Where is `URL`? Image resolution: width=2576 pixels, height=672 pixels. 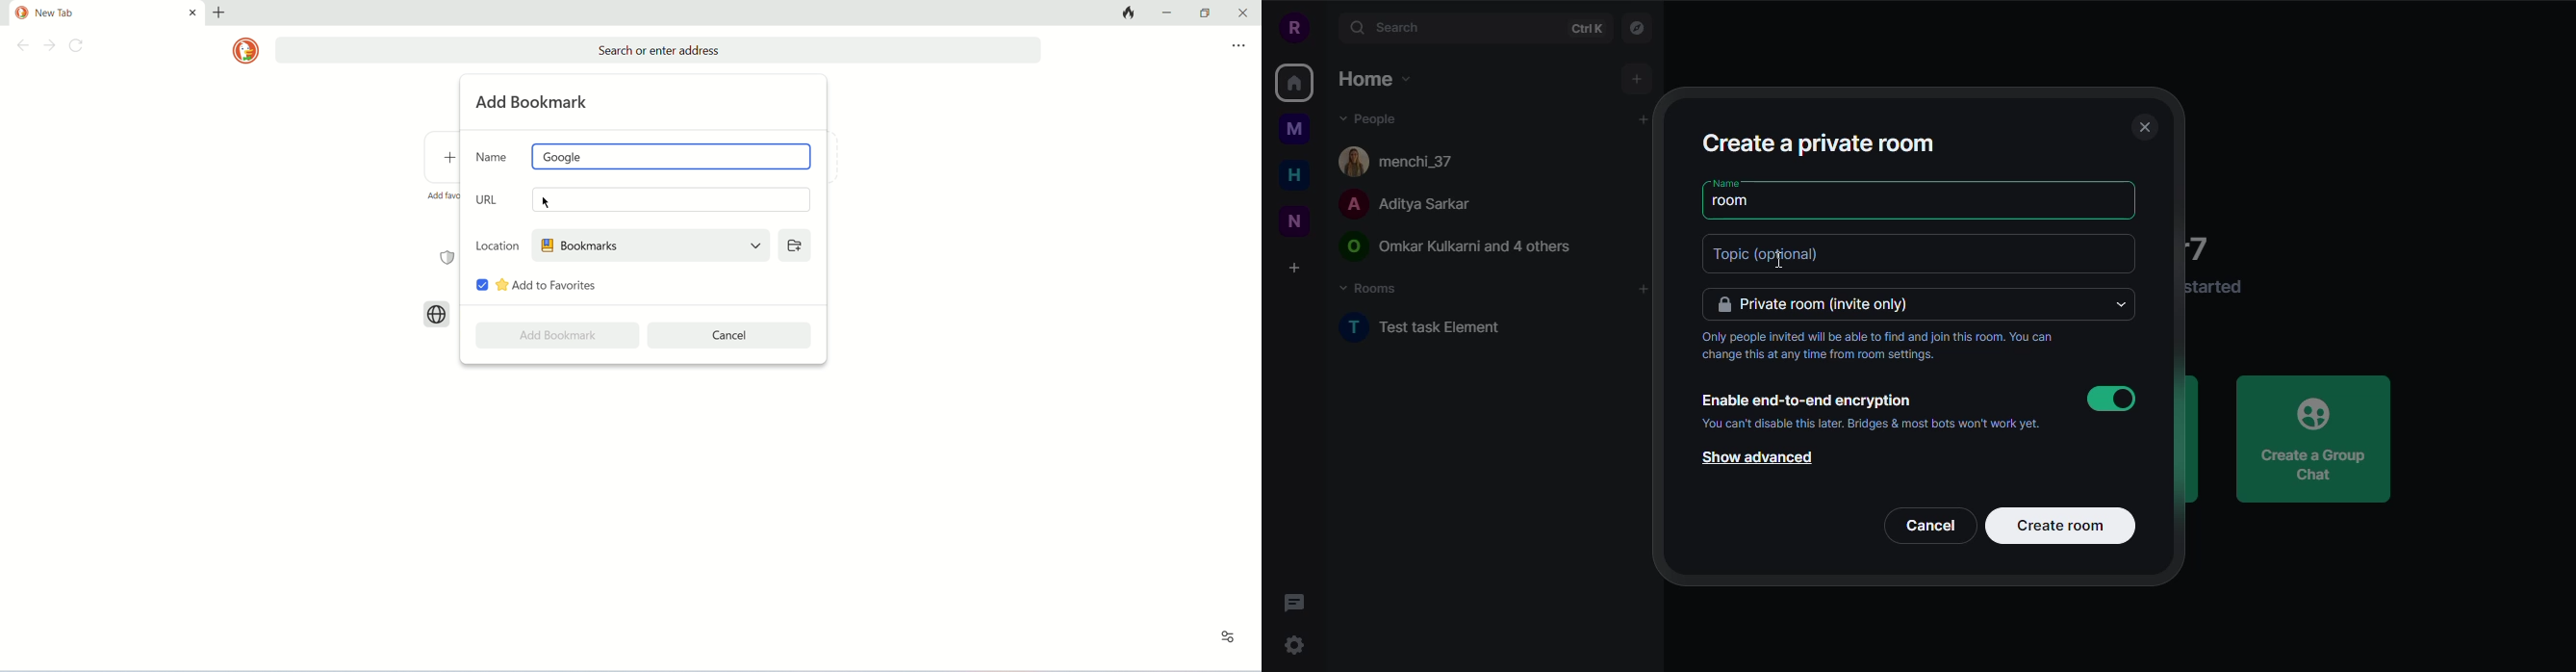
URL is located at coordinates (490, 199).